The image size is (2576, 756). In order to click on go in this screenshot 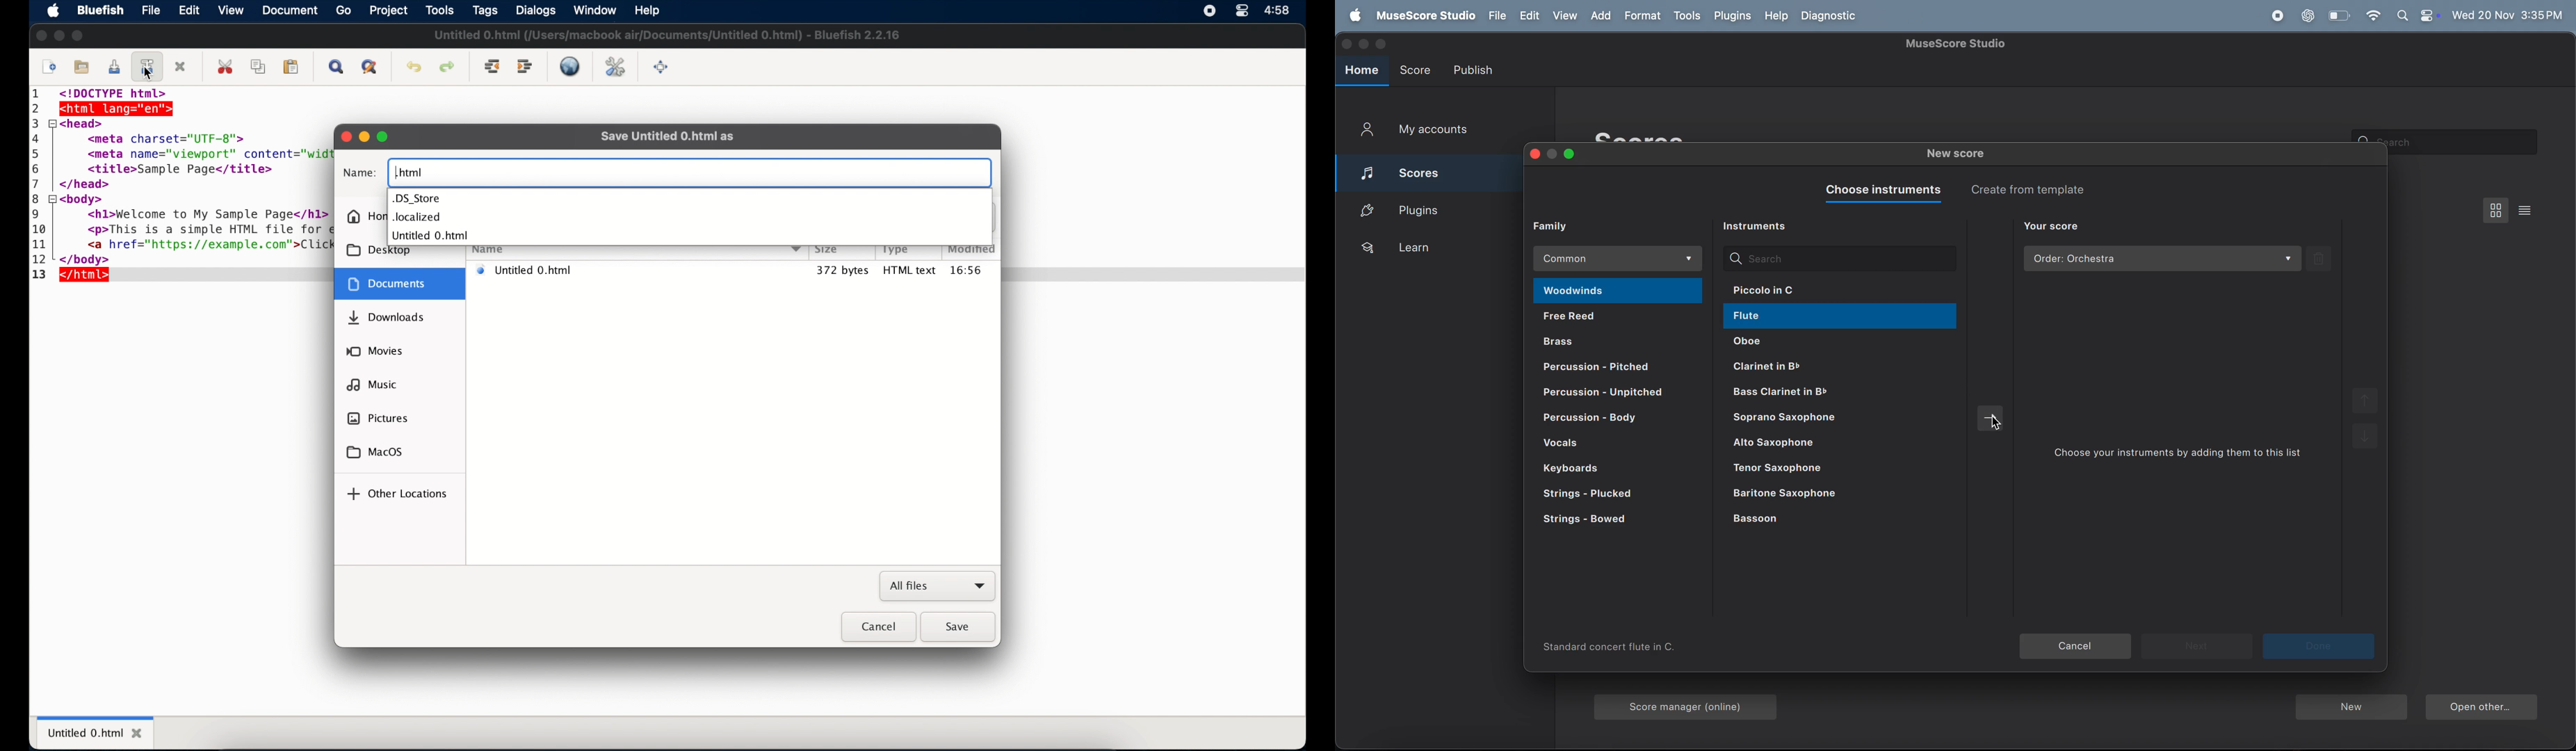, I will do `click(344, 10)`.